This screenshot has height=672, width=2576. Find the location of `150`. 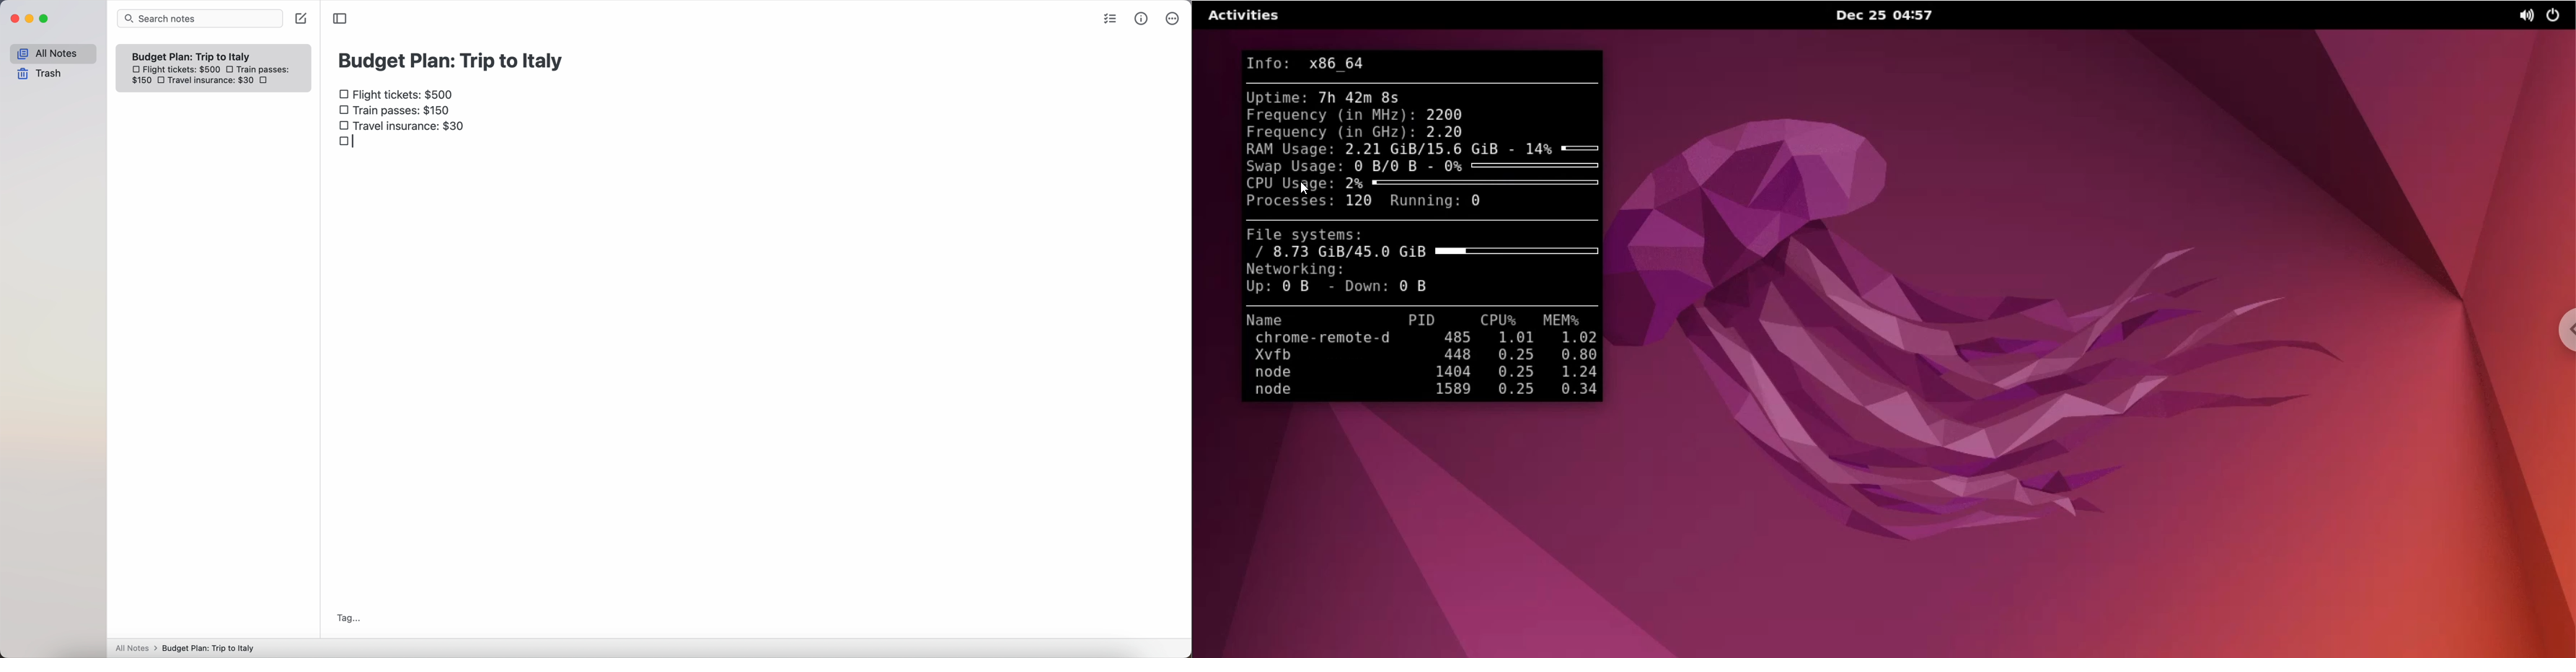

150 is located at coordinates (141, 82).